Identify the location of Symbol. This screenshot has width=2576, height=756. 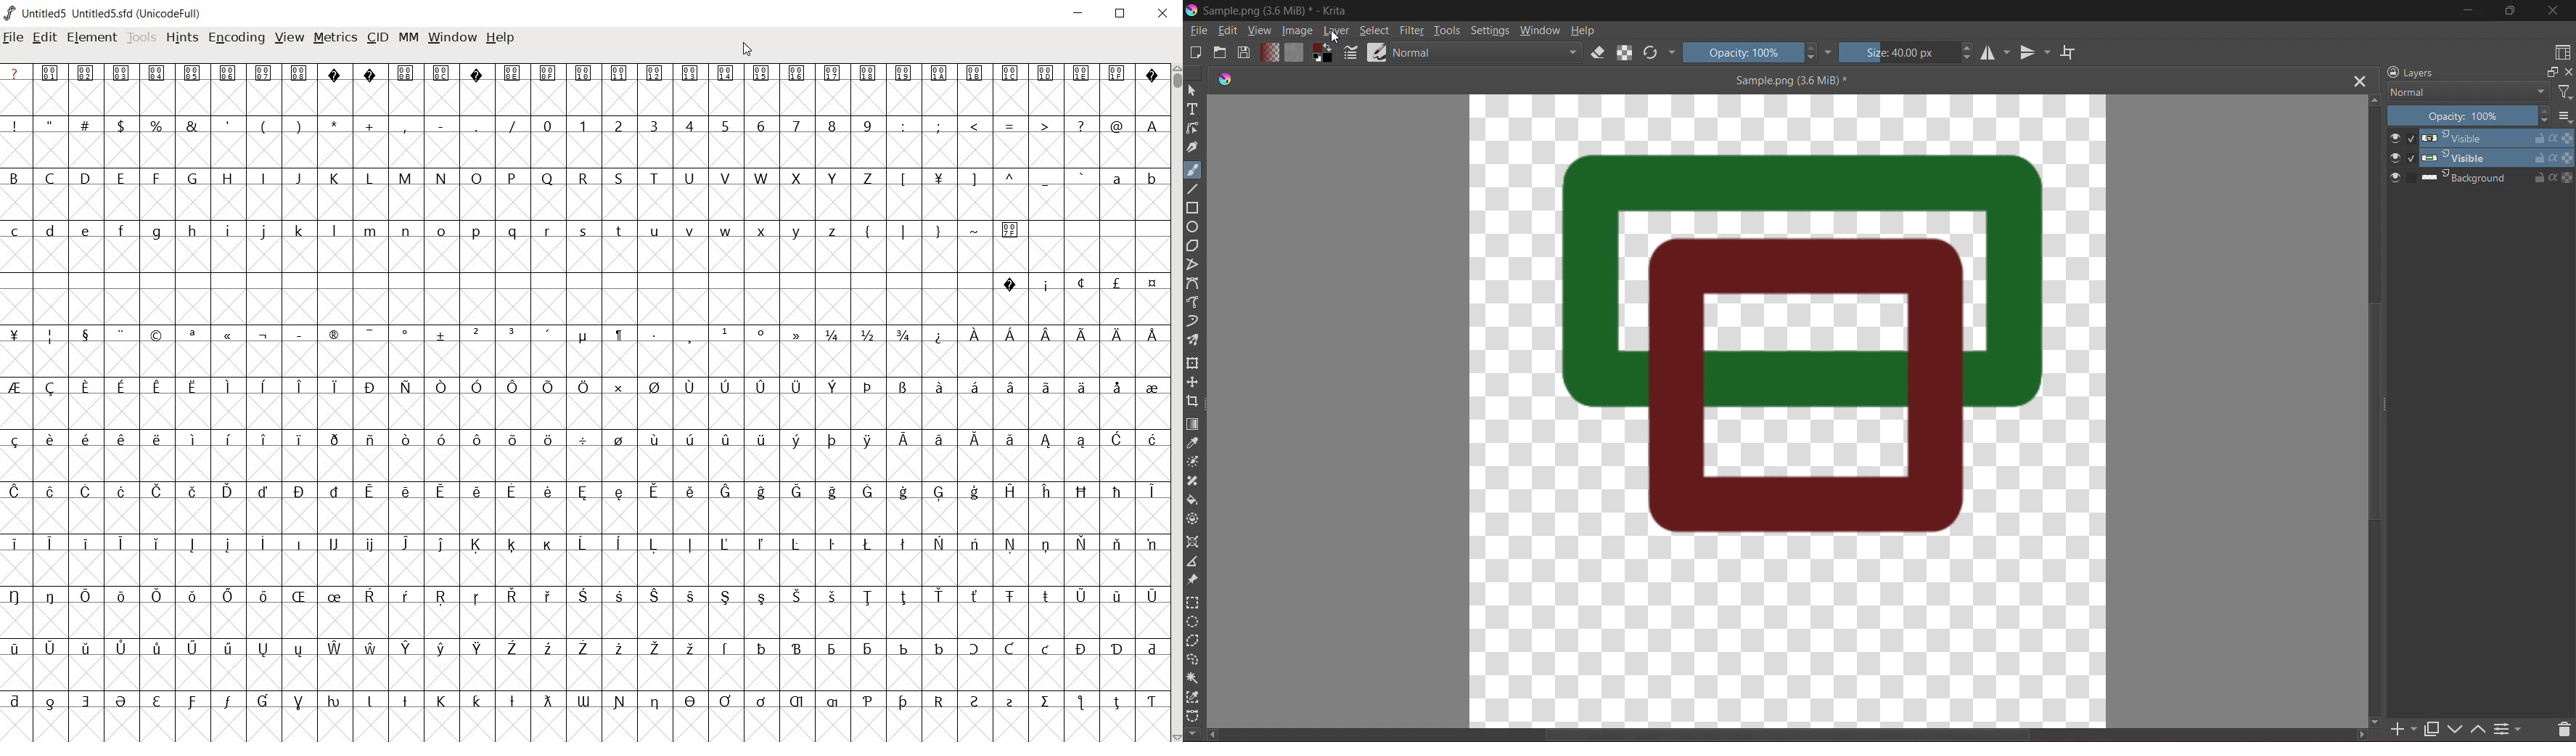
(1083, 75).